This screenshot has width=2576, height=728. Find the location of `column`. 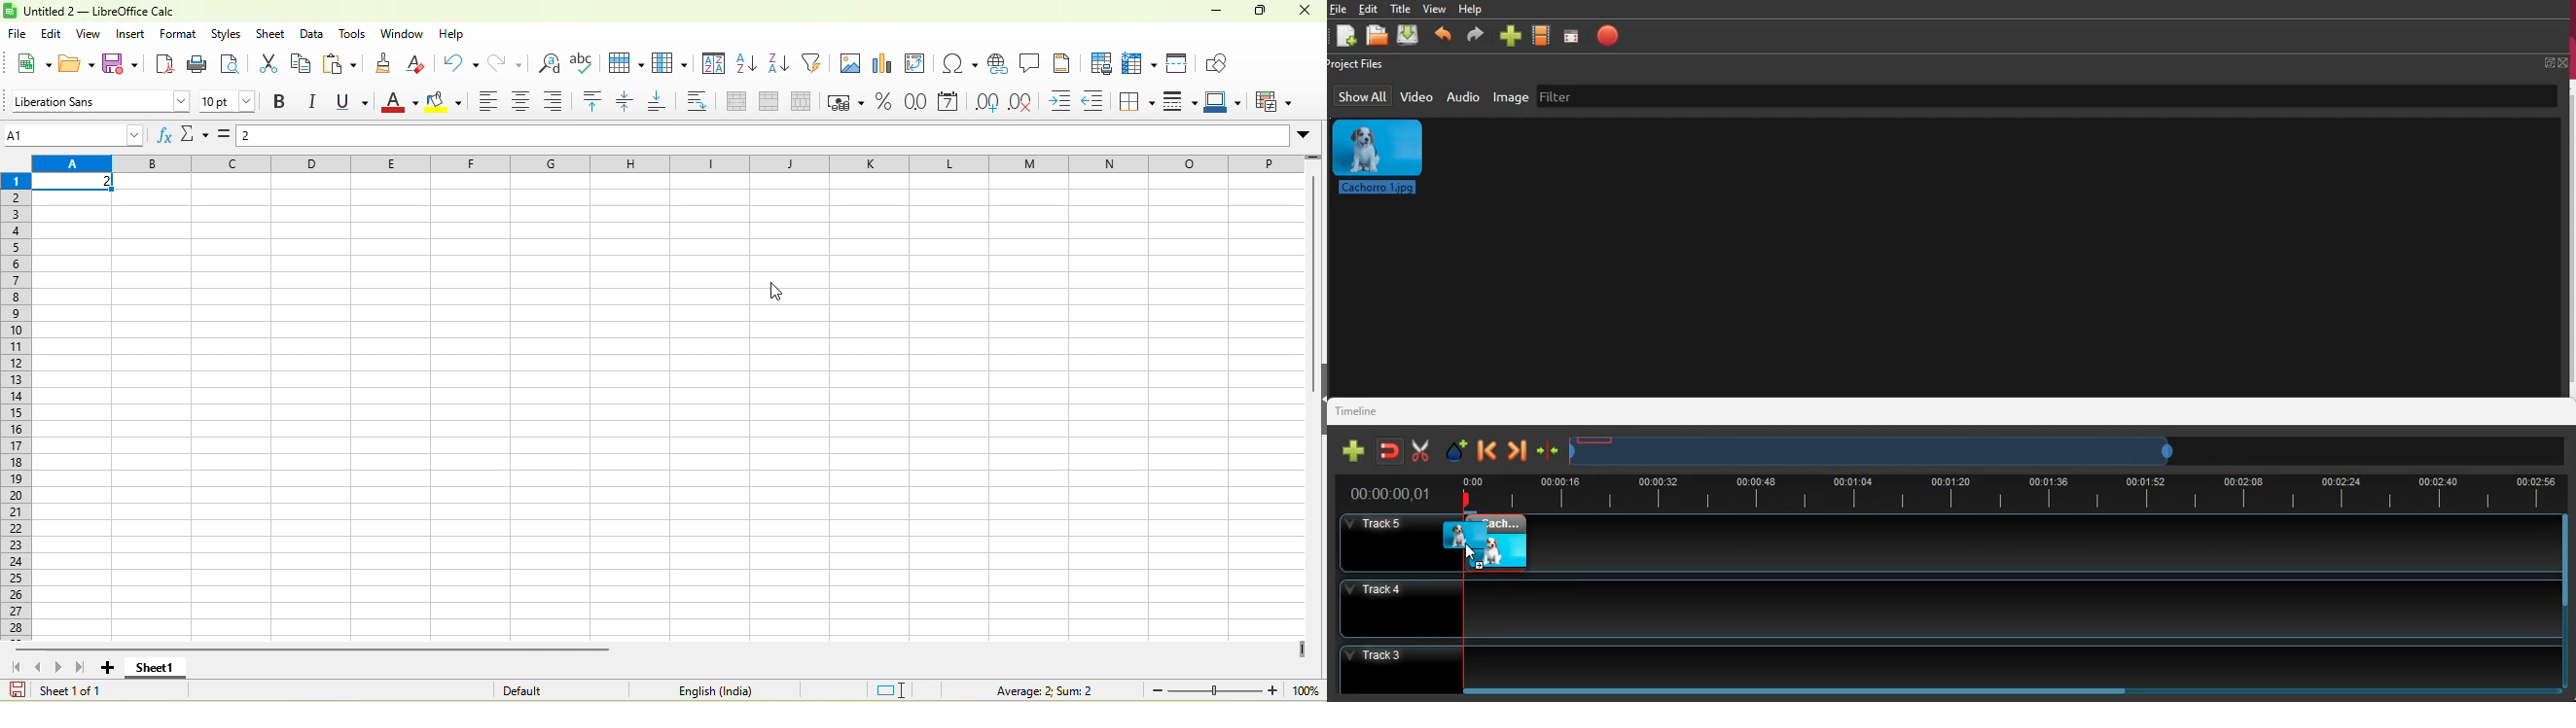

column is located at coordinates (673, 64).